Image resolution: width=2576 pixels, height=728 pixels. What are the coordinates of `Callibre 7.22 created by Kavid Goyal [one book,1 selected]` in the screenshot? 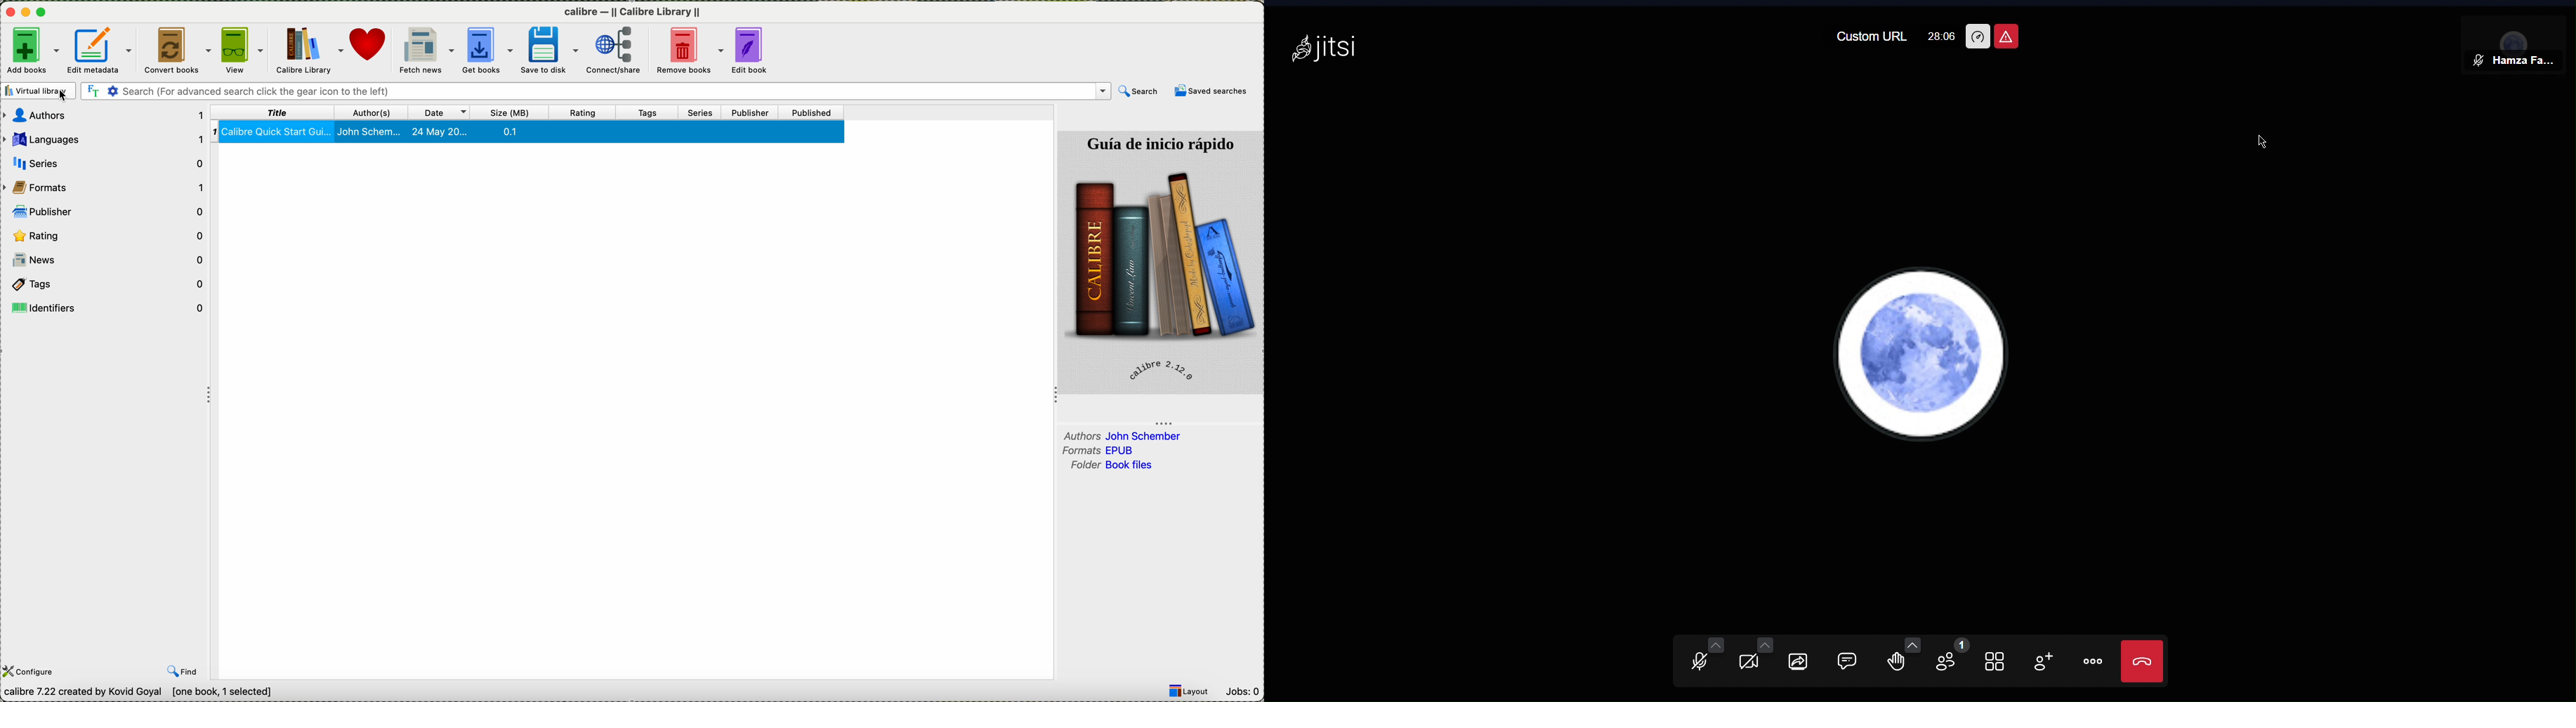 It's located at (139, 693).